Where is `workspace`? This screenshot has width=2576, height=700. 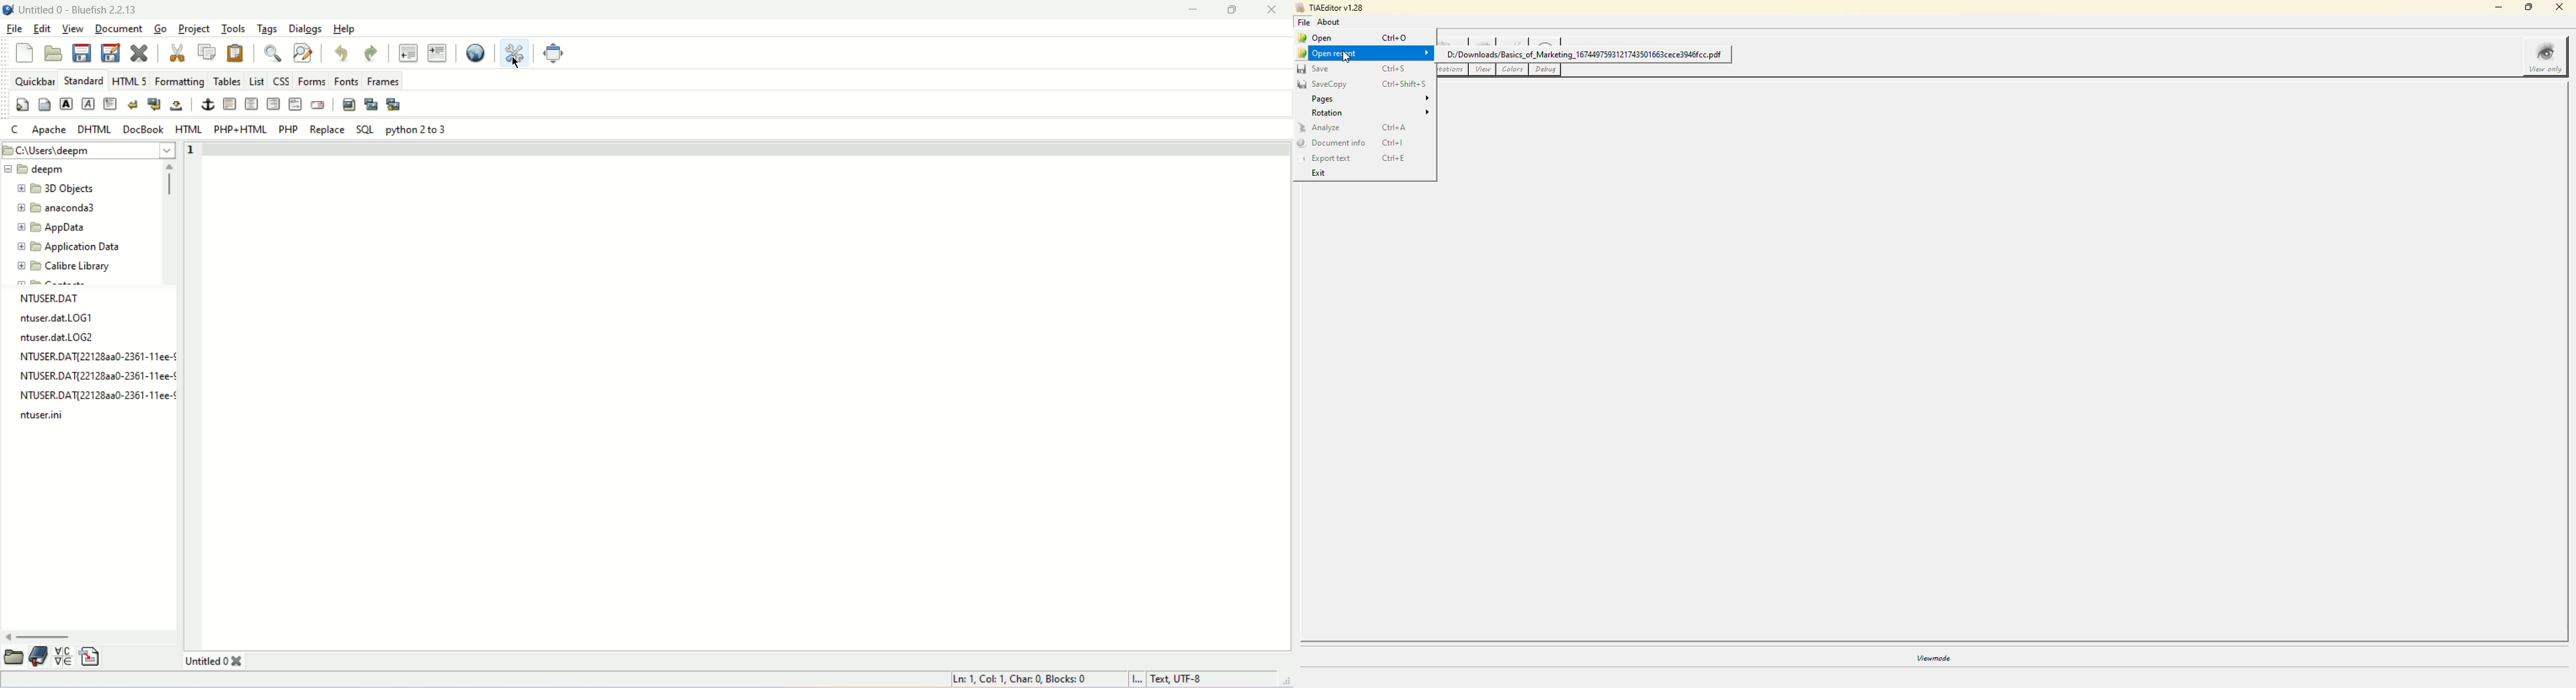 workspace is located at coordinates (750, 394).